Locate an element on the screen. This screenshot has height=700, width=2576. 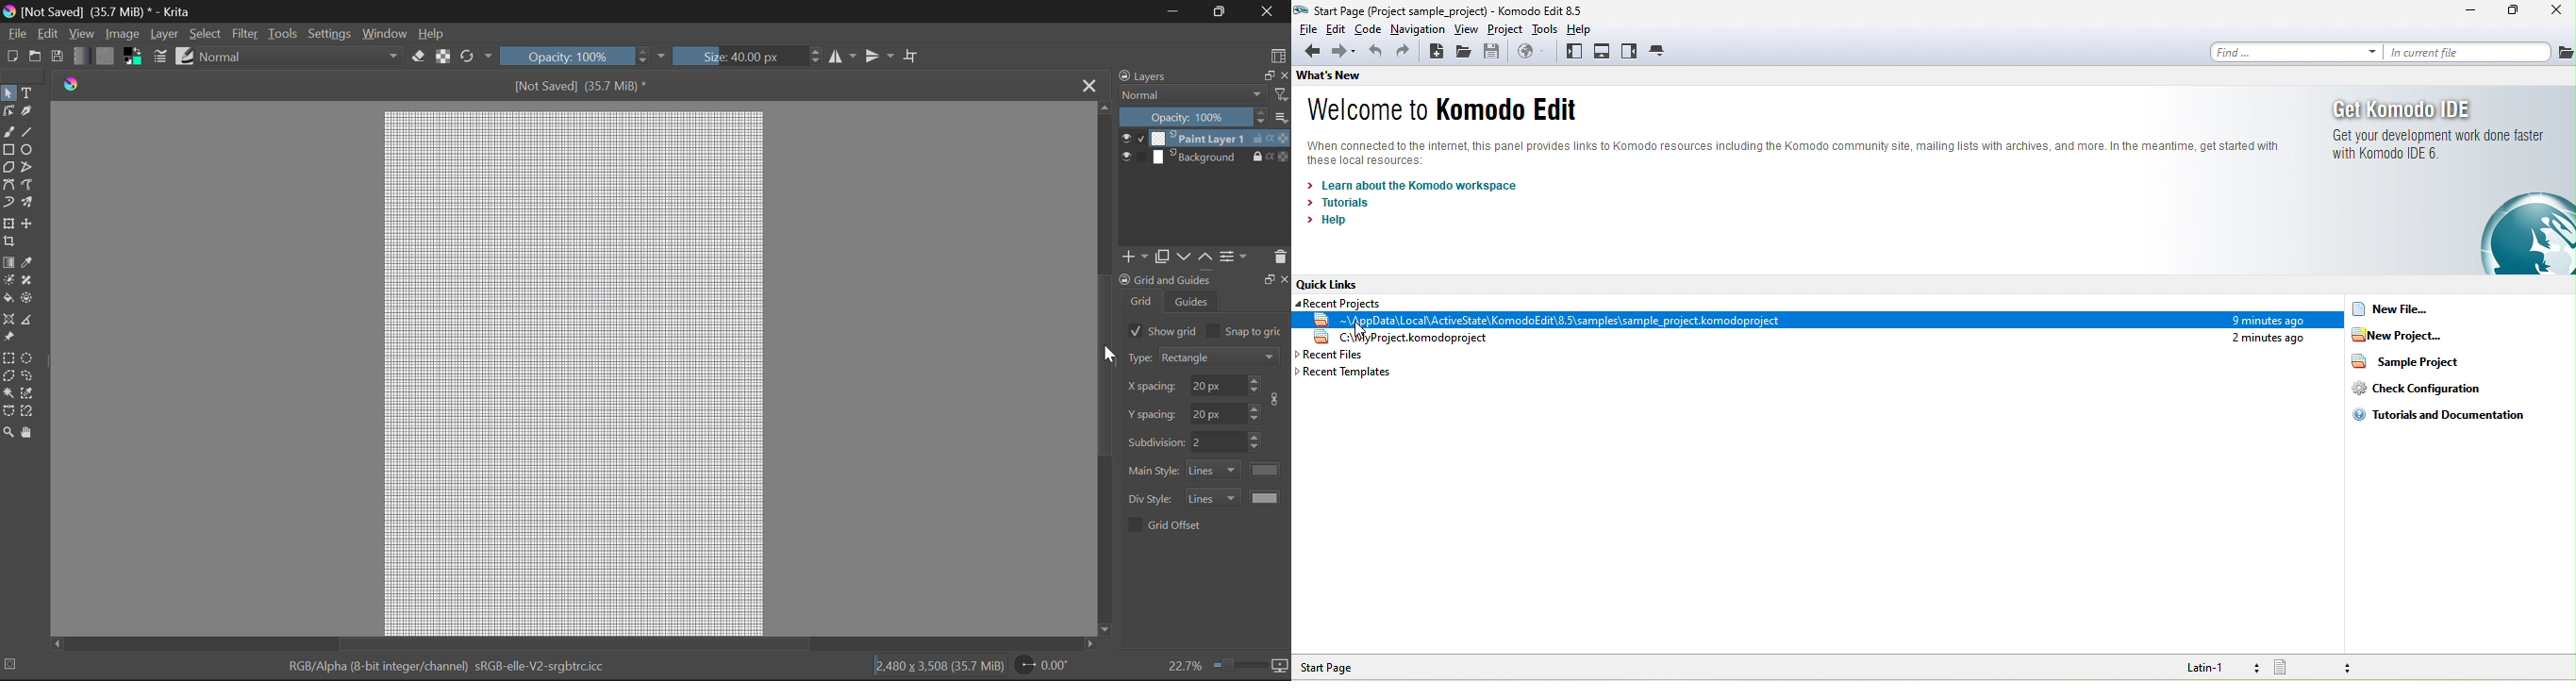
Vertical Mirror Flip is located at coordinates (843, 57).